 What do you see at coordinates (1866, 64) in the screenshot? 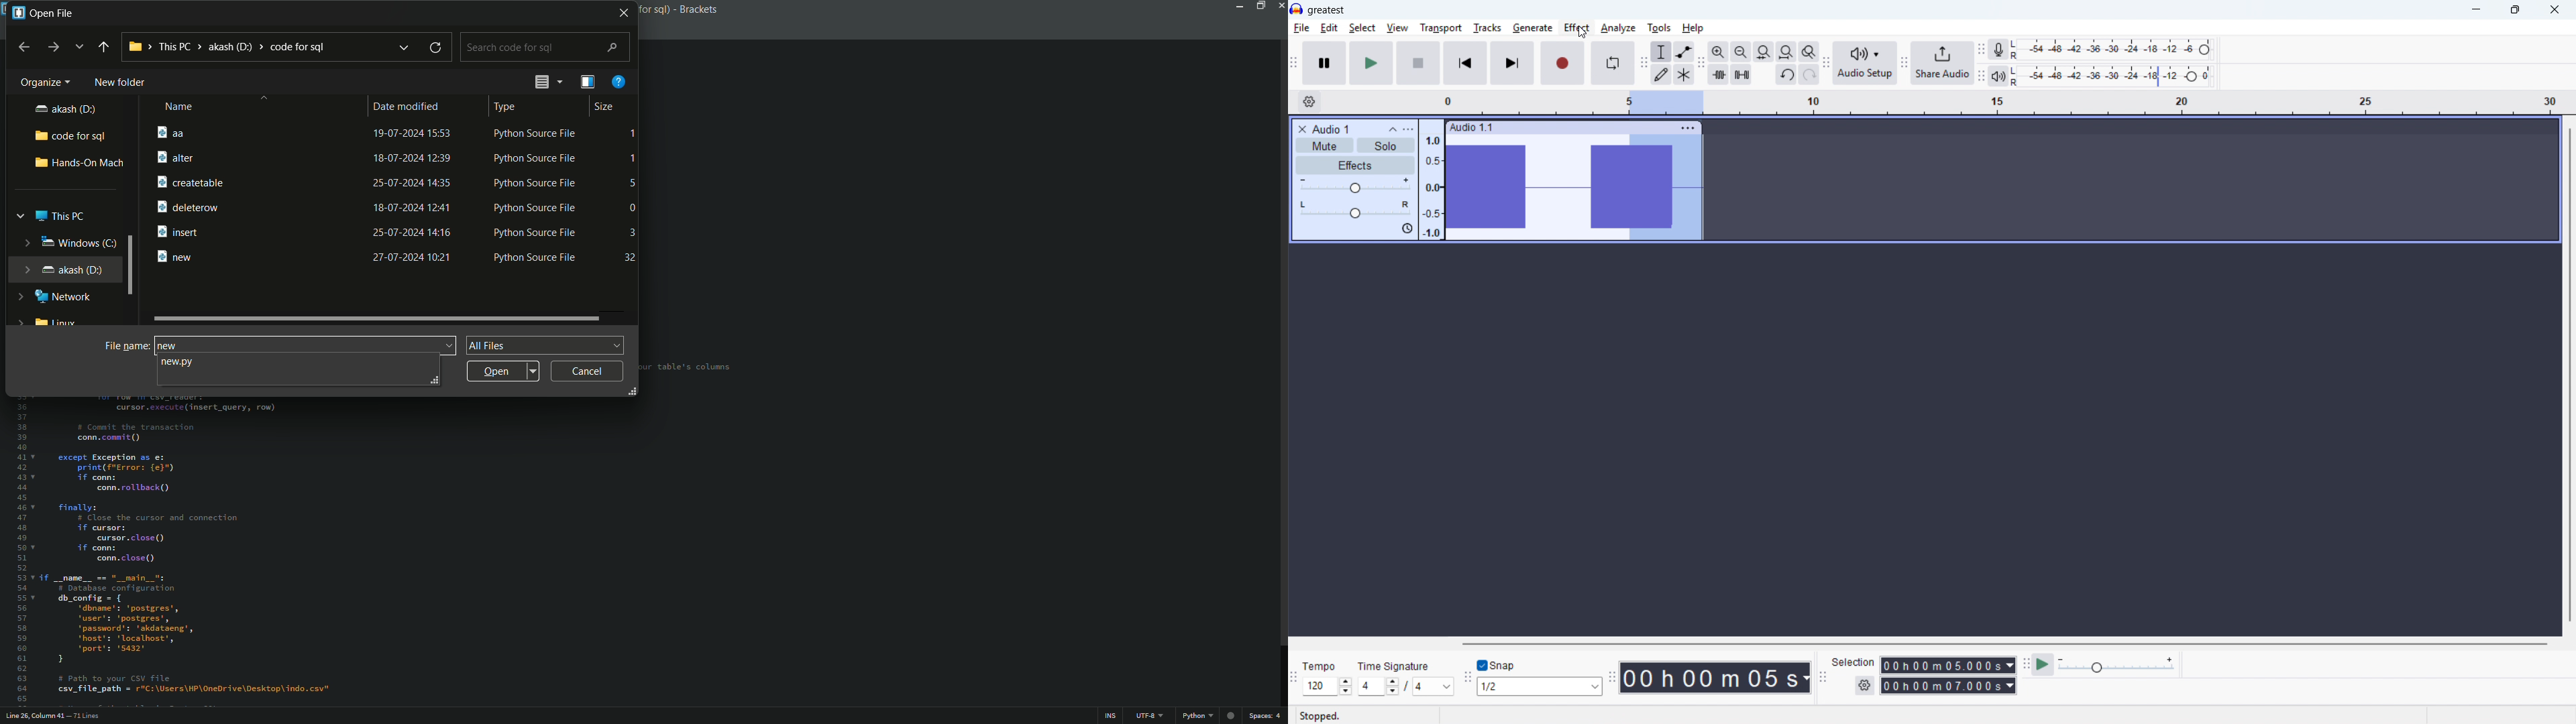
I see `Audio setup ` at bounding box center [1866, 64].